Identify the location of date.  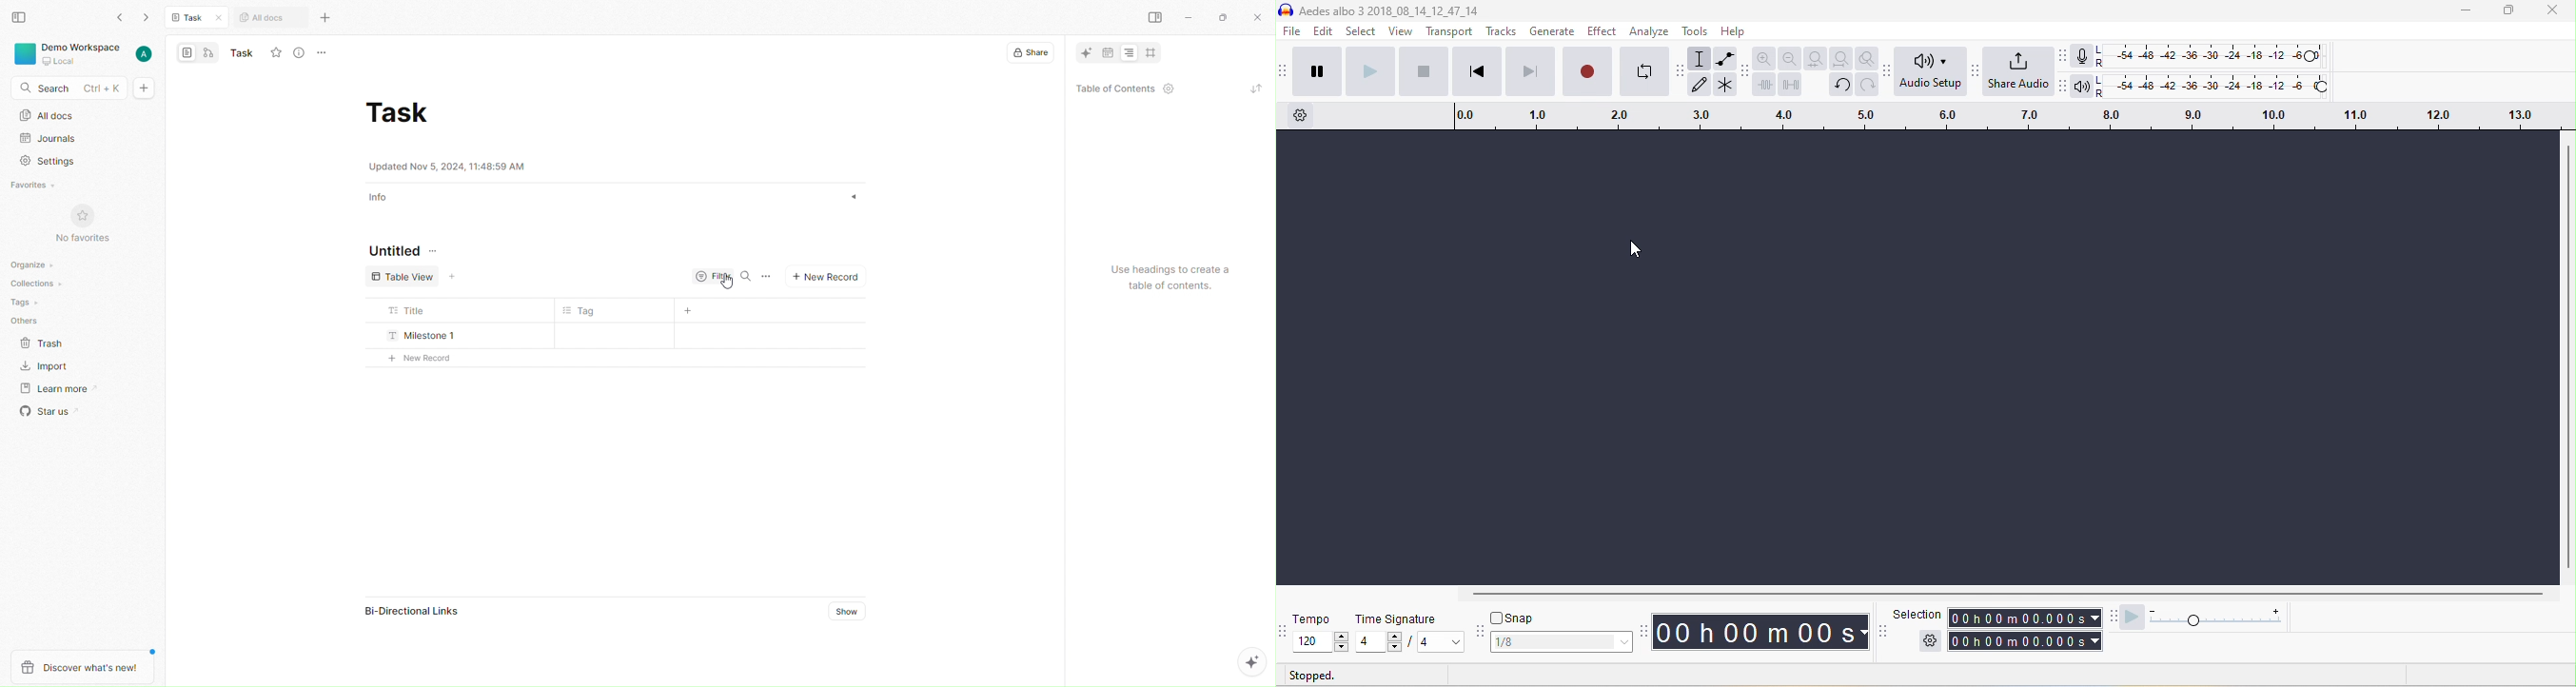
(1107, 52).